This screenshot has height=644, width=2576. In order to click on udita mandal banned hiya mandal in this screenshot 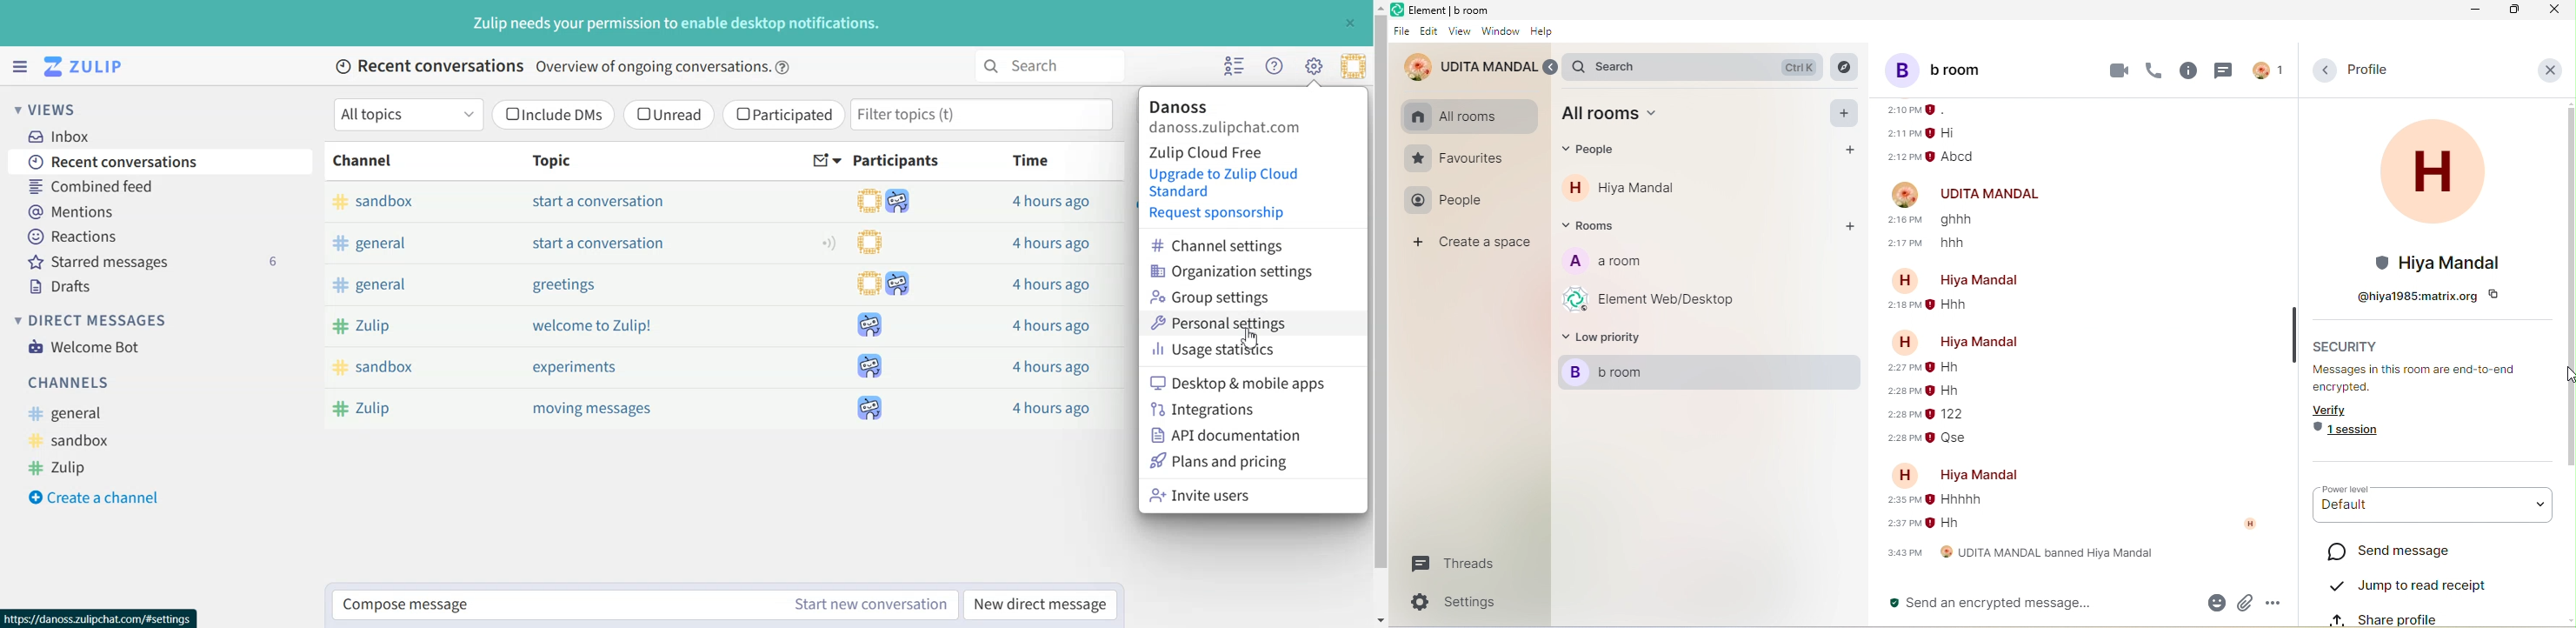, I will do `click(2019, 556)`.